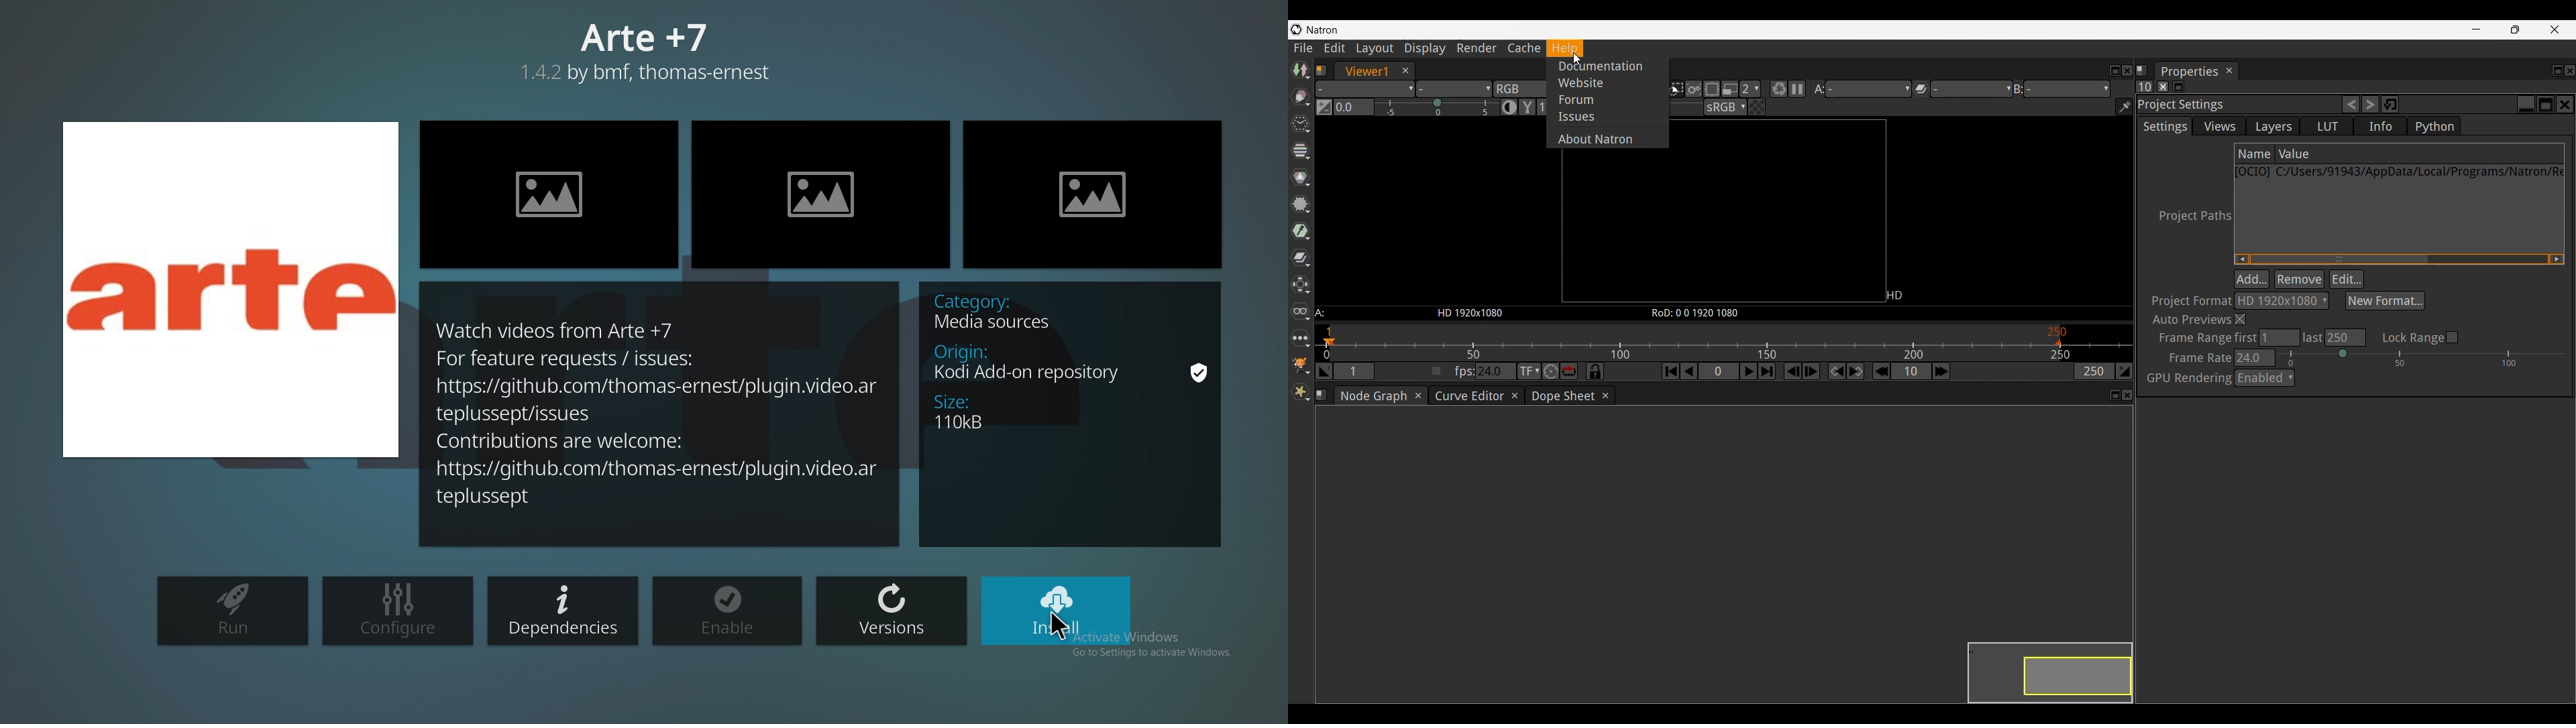 The height and width of the screenshot is (728, 2576). I want to click on run, so click(234, 610).